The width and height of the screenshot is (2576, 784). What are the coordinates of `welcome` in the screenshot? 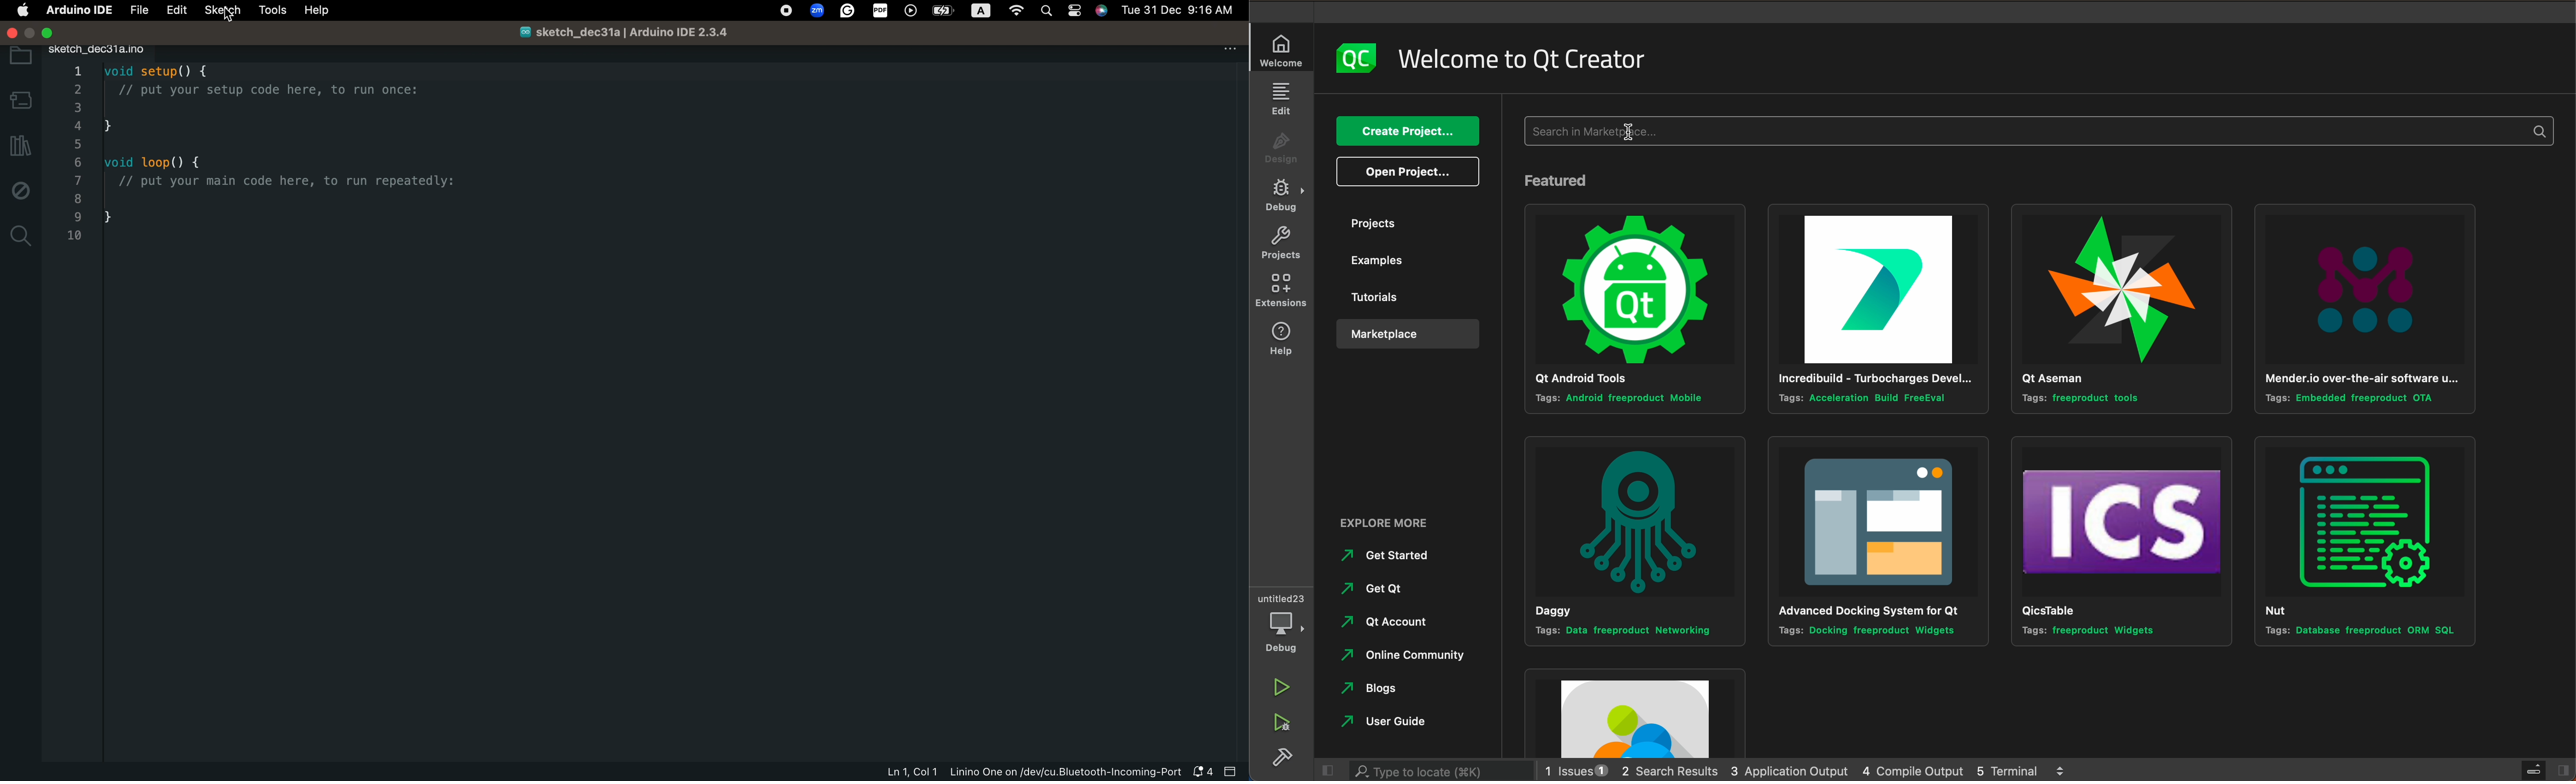 It's located at (1284, 49).